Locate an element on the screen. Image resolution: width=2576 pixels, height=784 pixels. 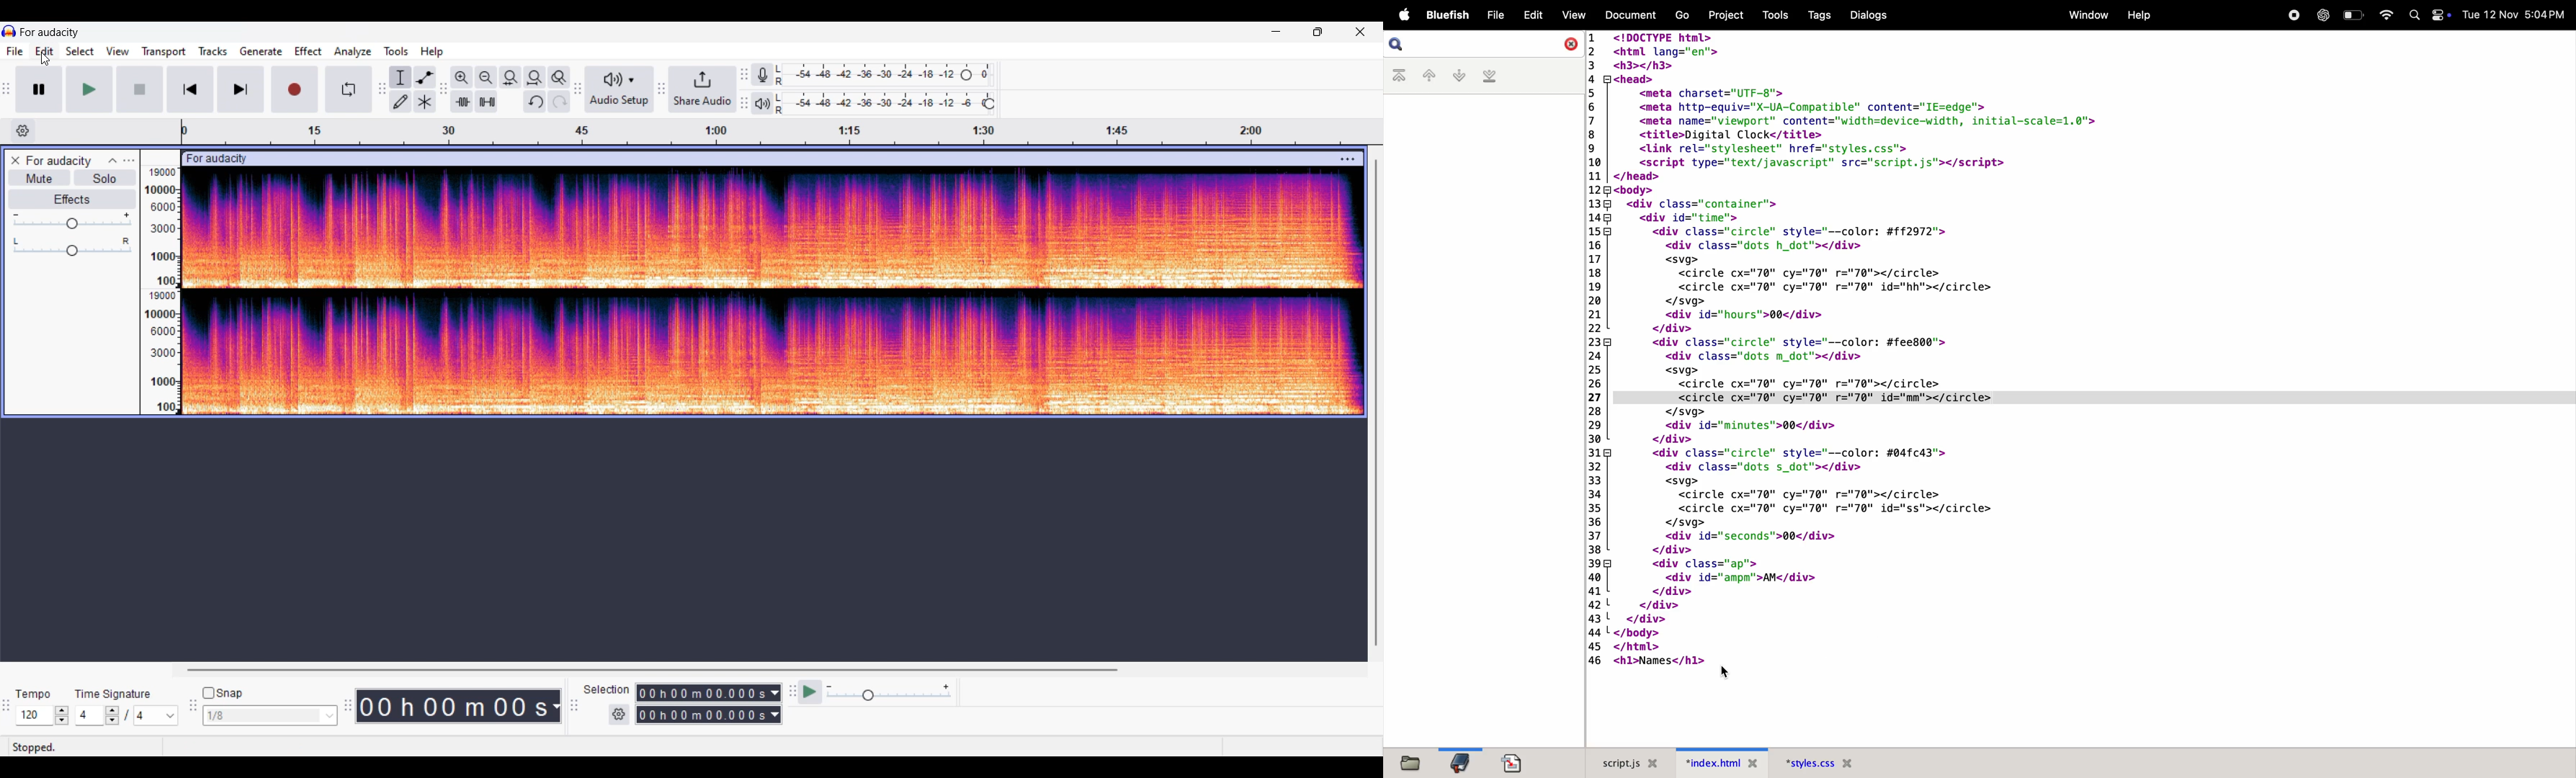
tools is located at coordinates (1778, 15).